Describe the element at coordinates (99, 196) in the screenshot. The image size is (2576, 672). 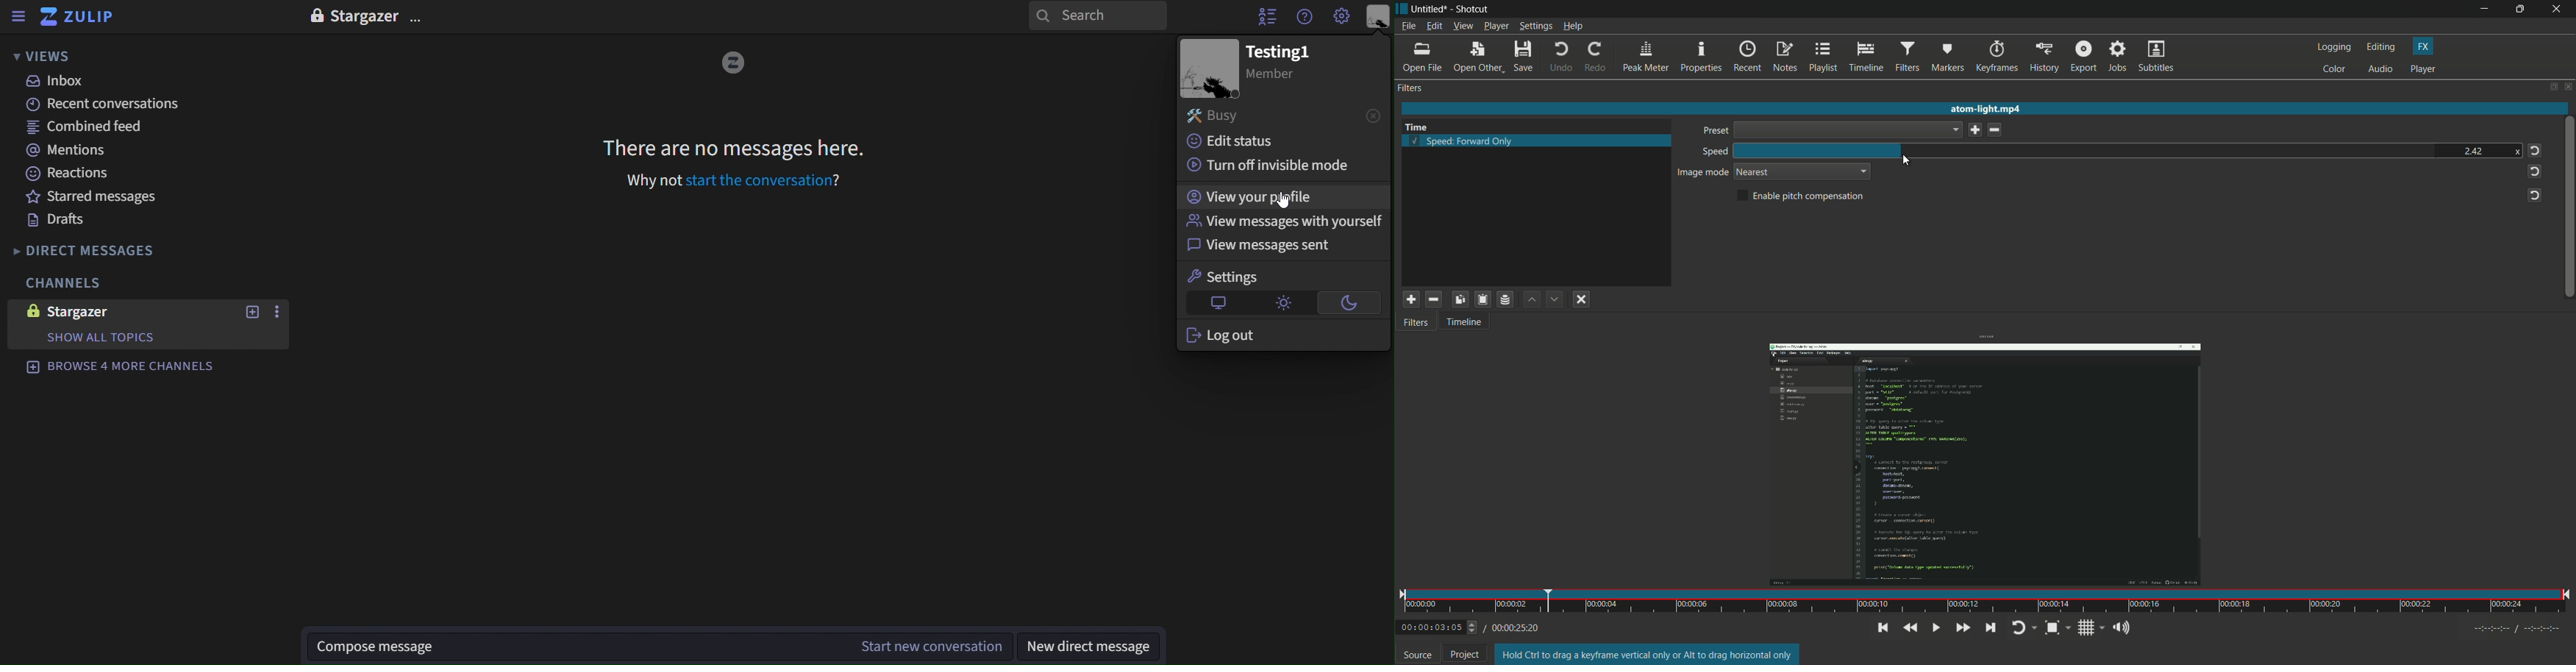
I see `starred messages` at that location.